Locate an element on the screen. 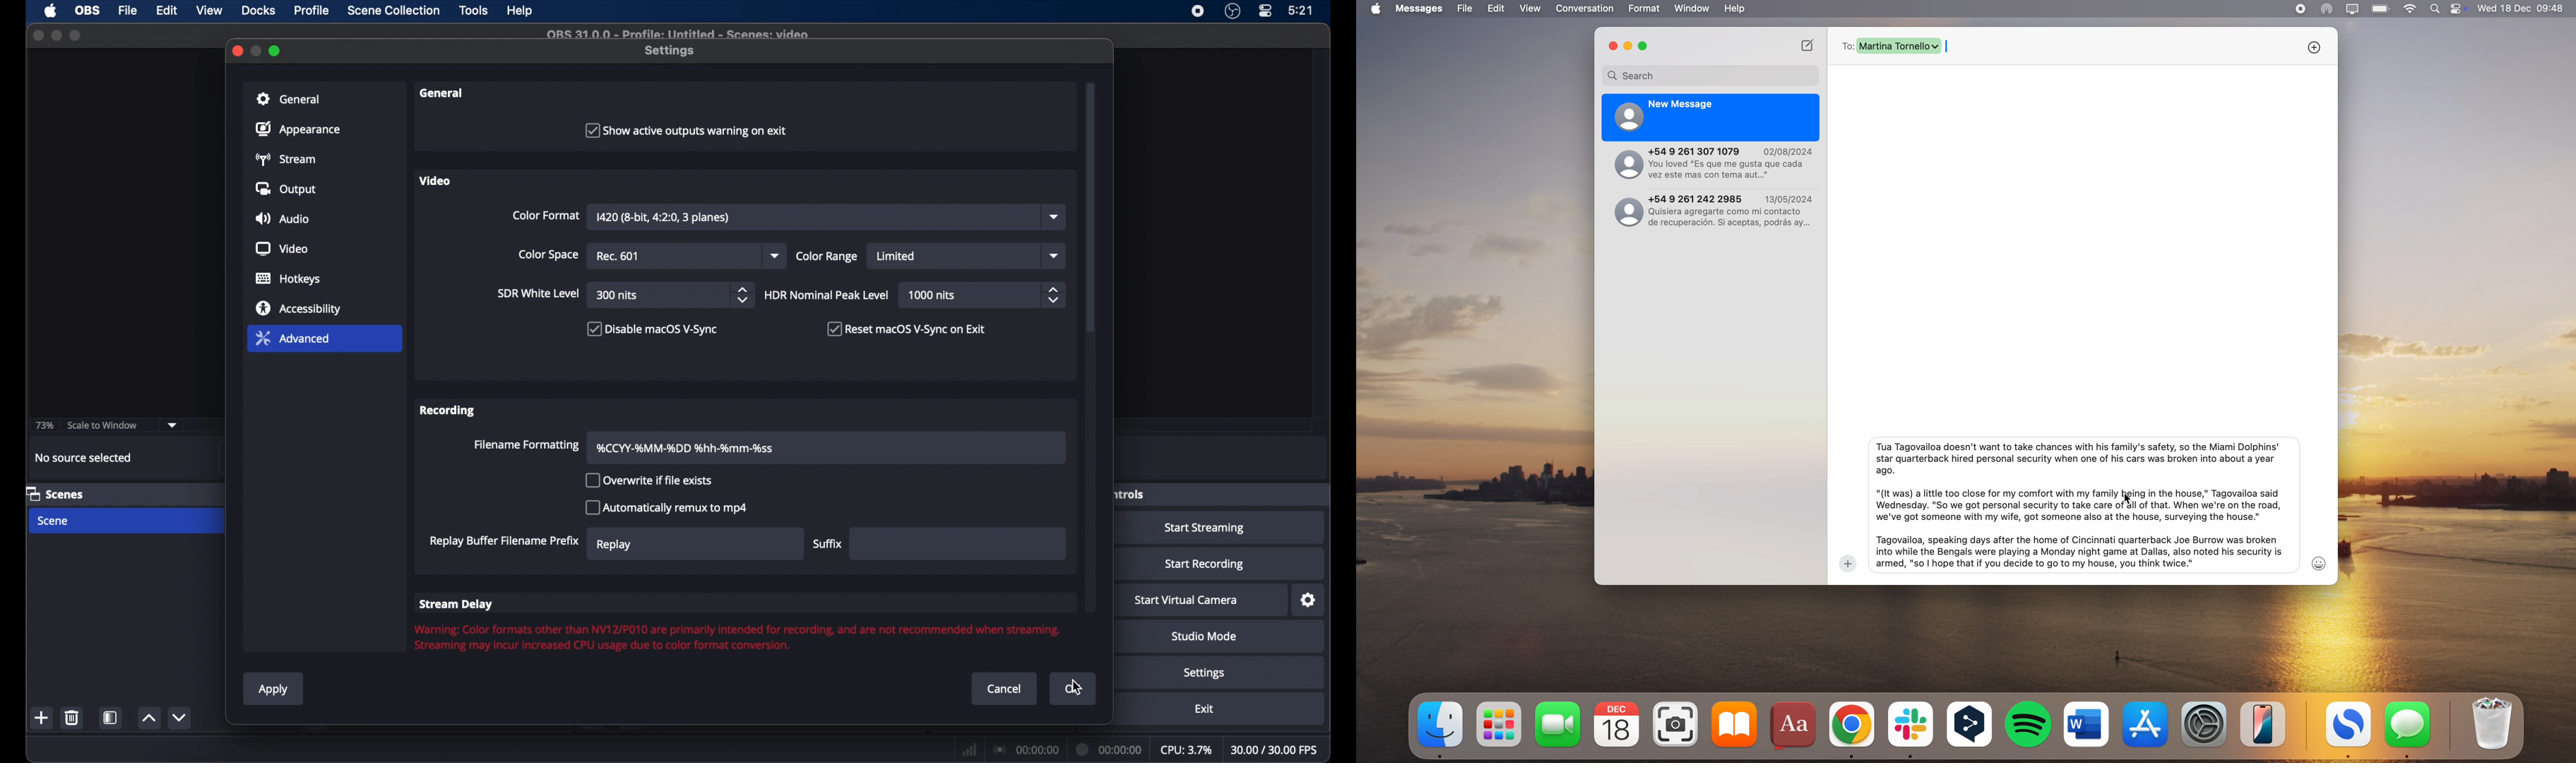 This screenshot has width=2576, height=784. view is located at coordinates (209, 11).